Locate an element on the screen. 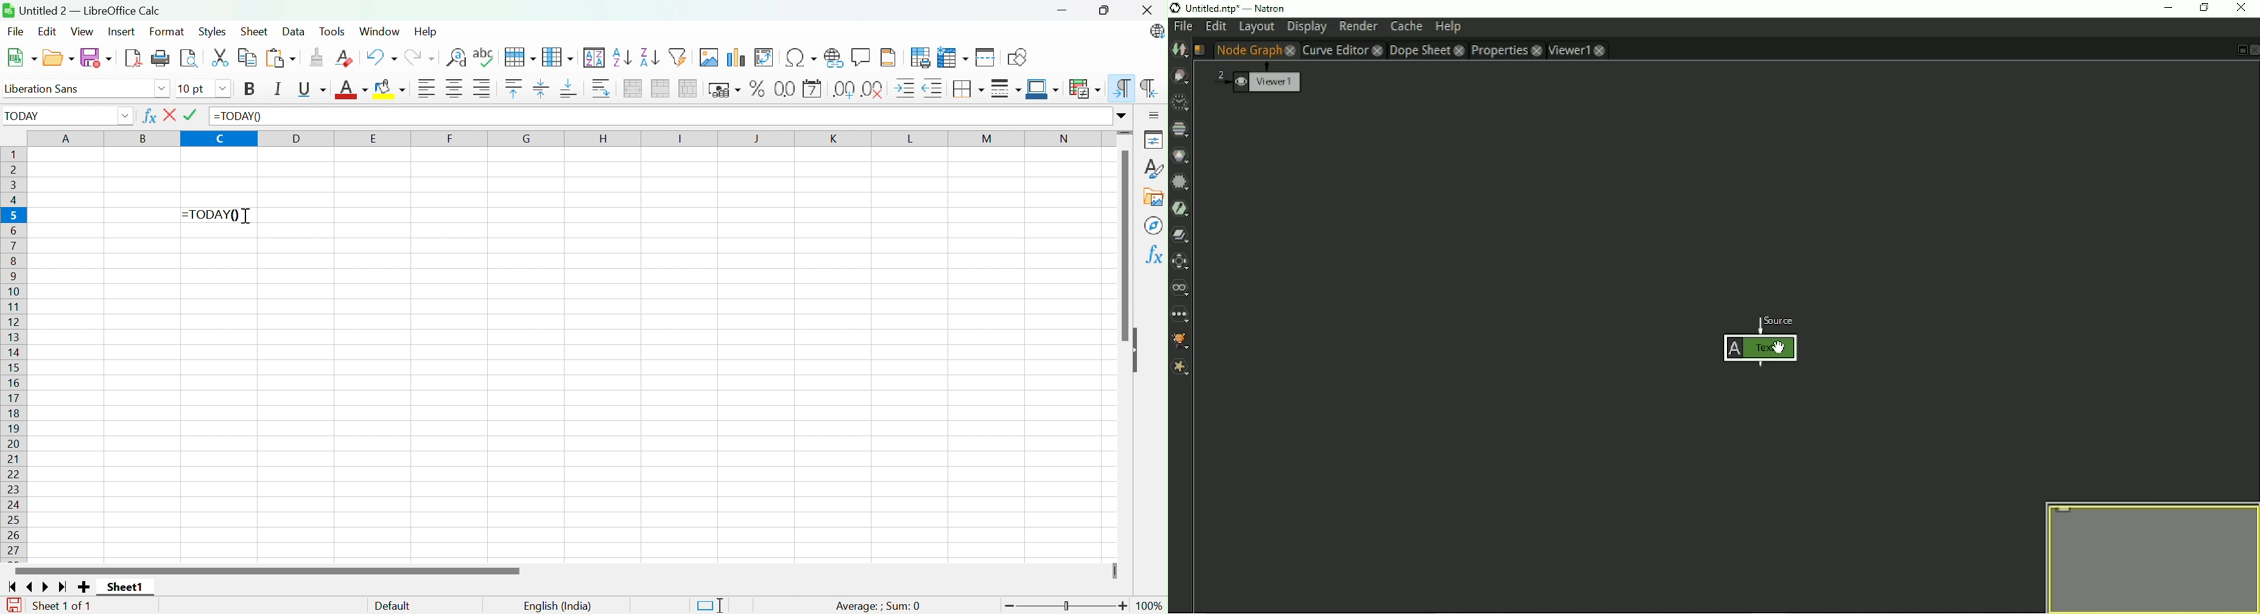  Align vertical is located at coordinates (540, 90).